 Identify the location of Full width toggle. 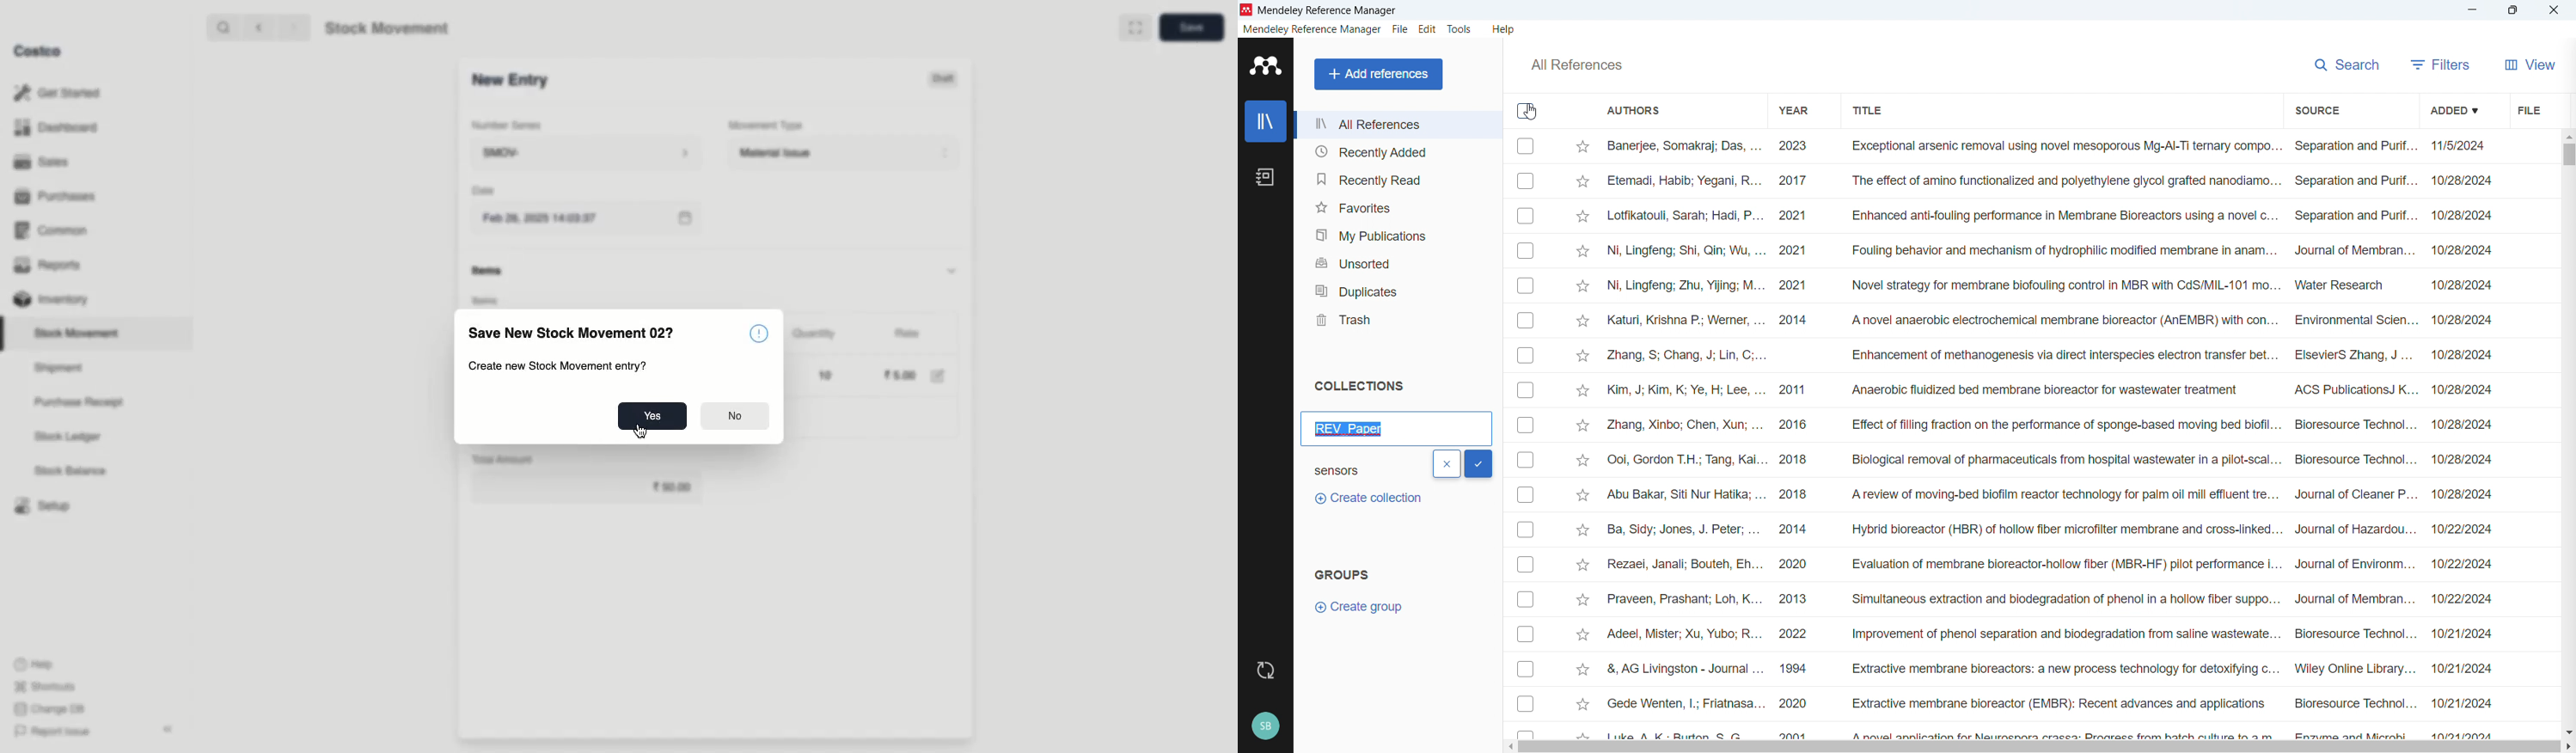
(1128, 28).